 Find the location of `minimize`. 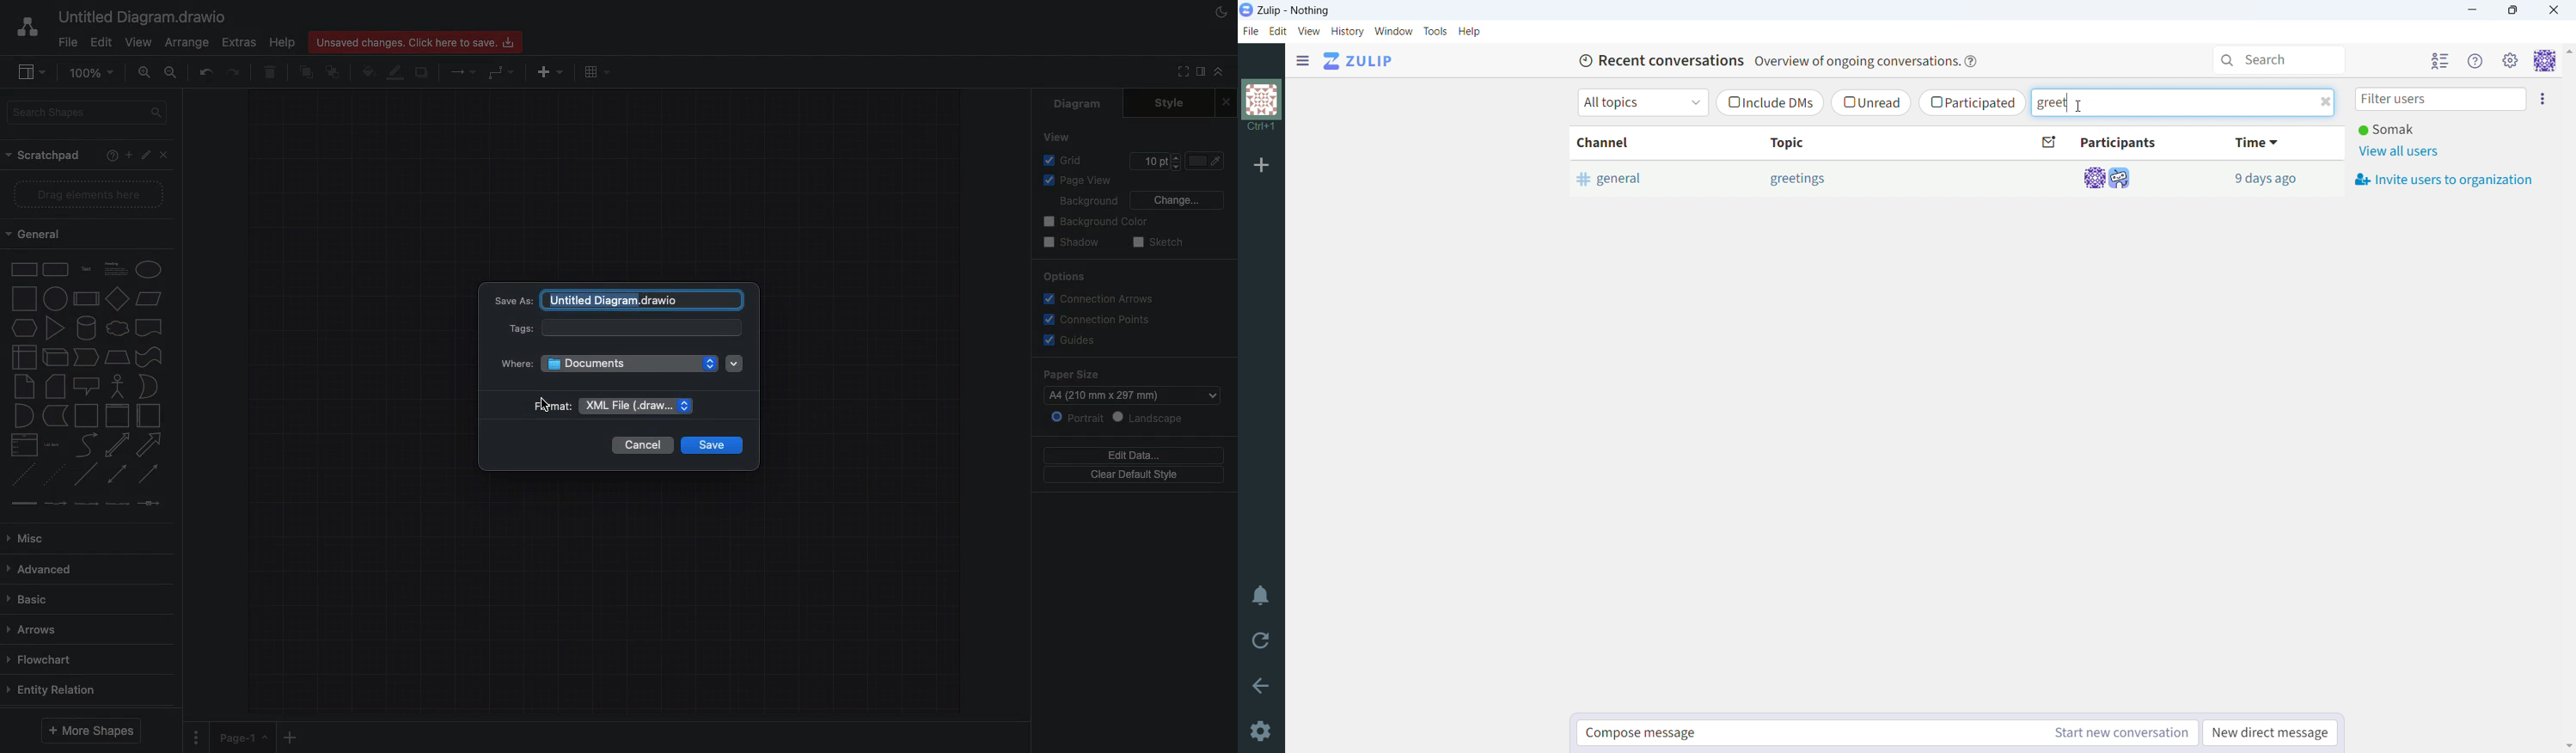

minimize is located at coordinates (2473, 10).